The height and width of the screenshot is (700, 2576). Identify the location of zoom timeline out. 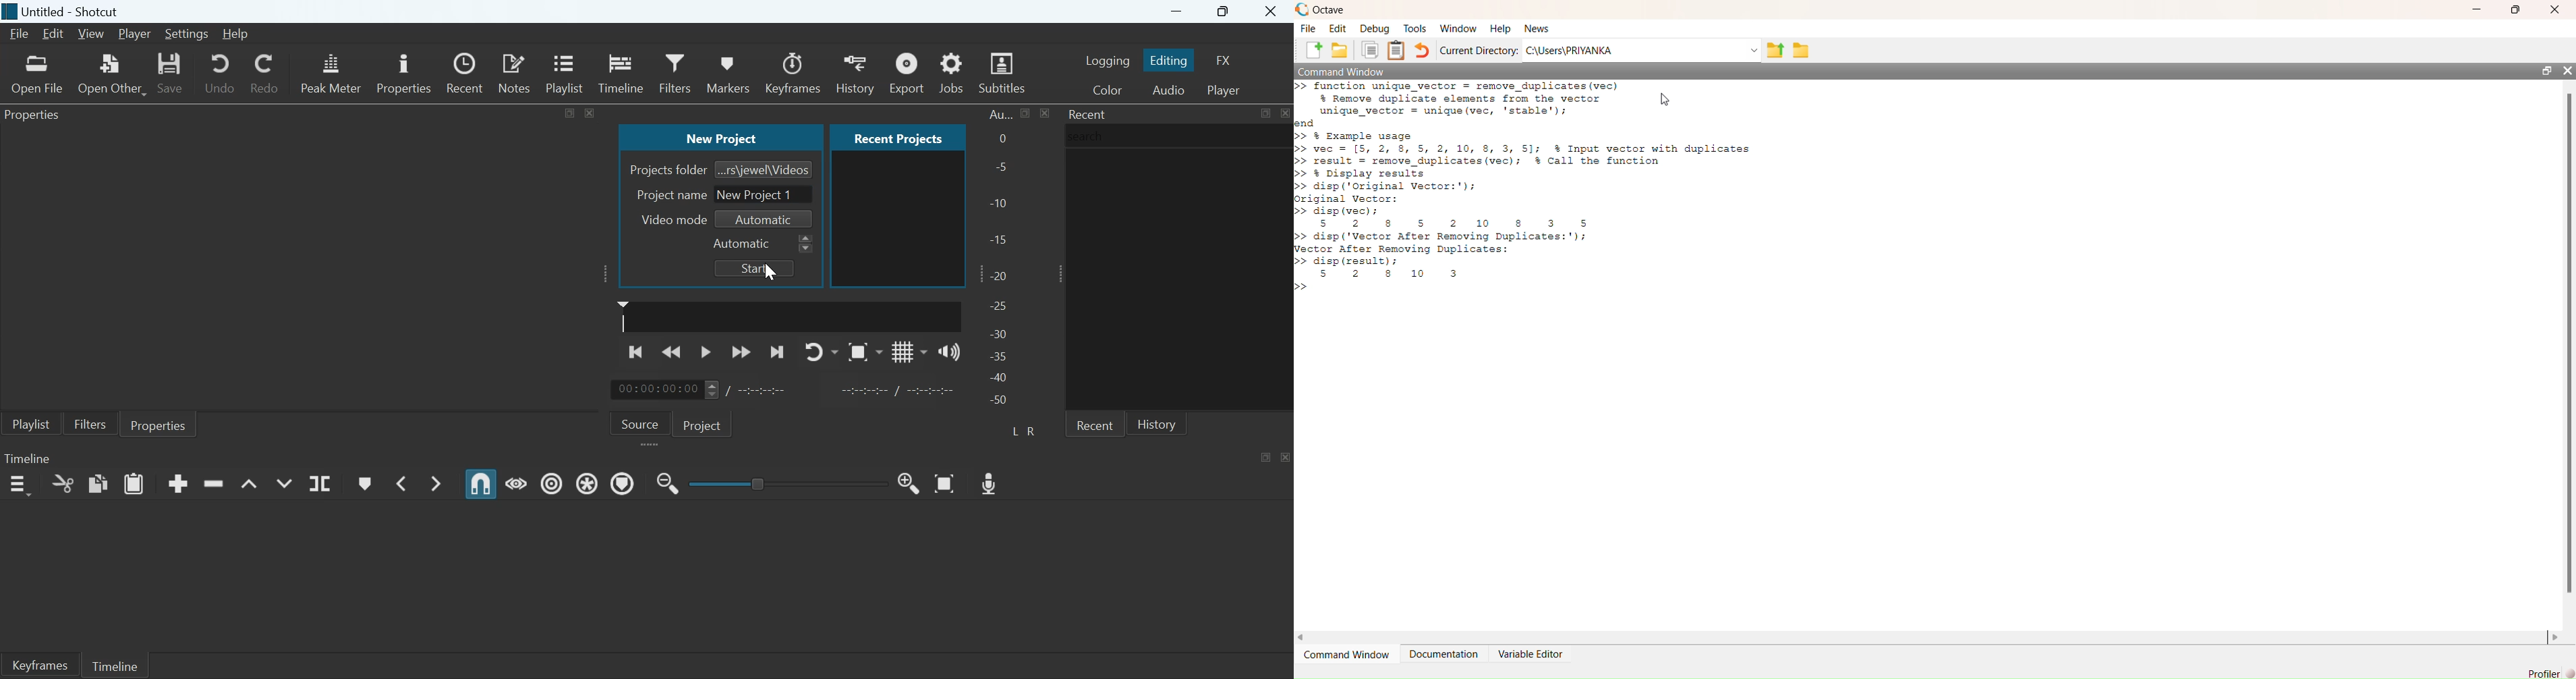
(668, 482).